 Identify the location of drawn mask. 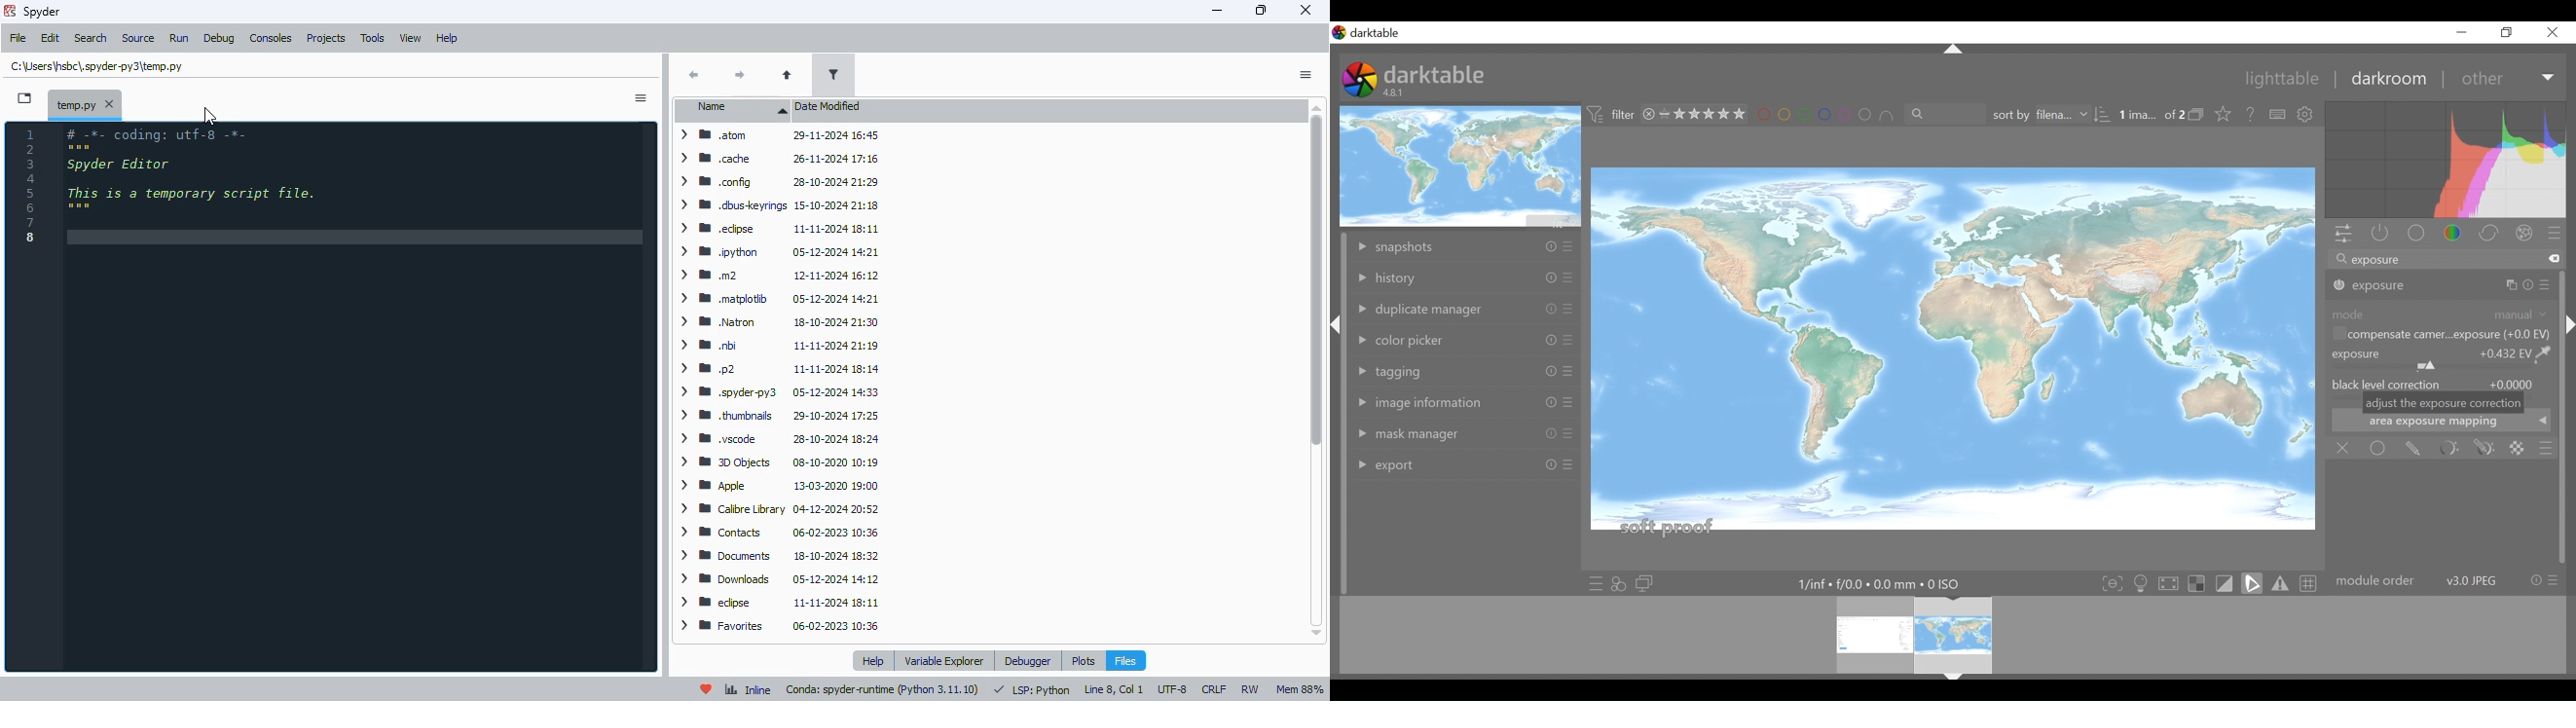
(2412, 449).